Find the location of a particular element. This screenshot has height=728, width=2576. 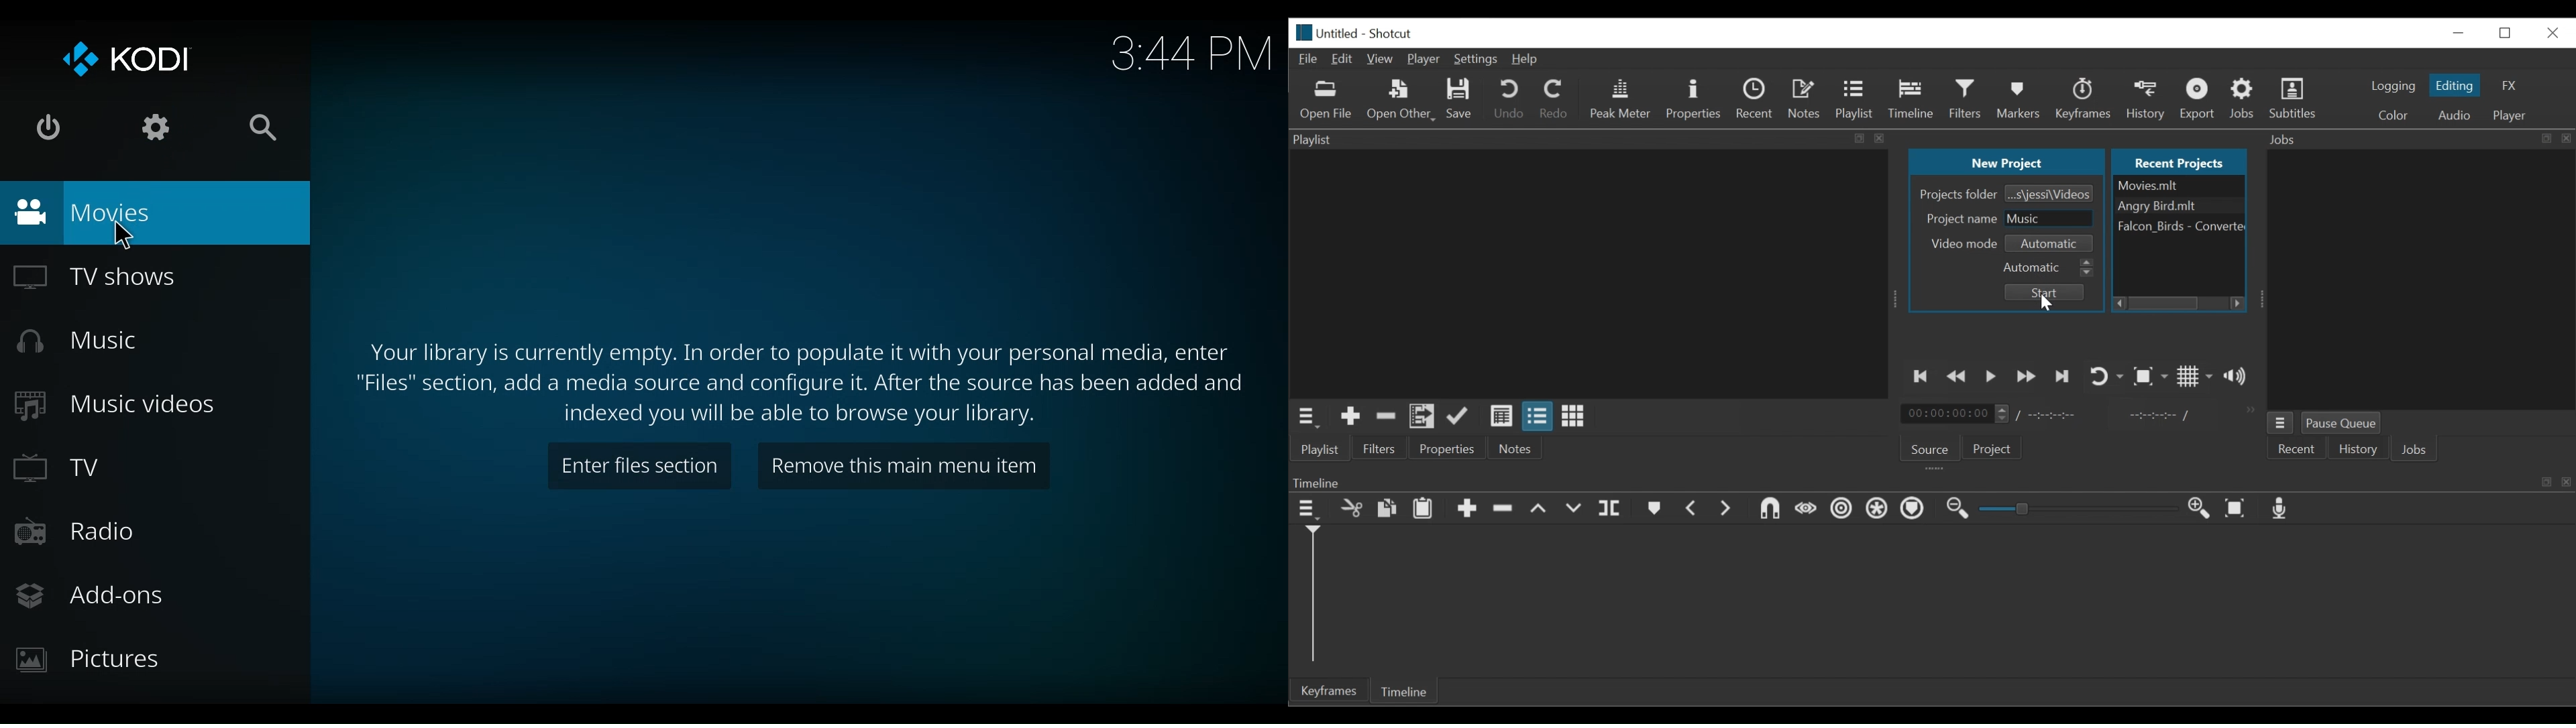

Radio is located at coordinates (89, 533).